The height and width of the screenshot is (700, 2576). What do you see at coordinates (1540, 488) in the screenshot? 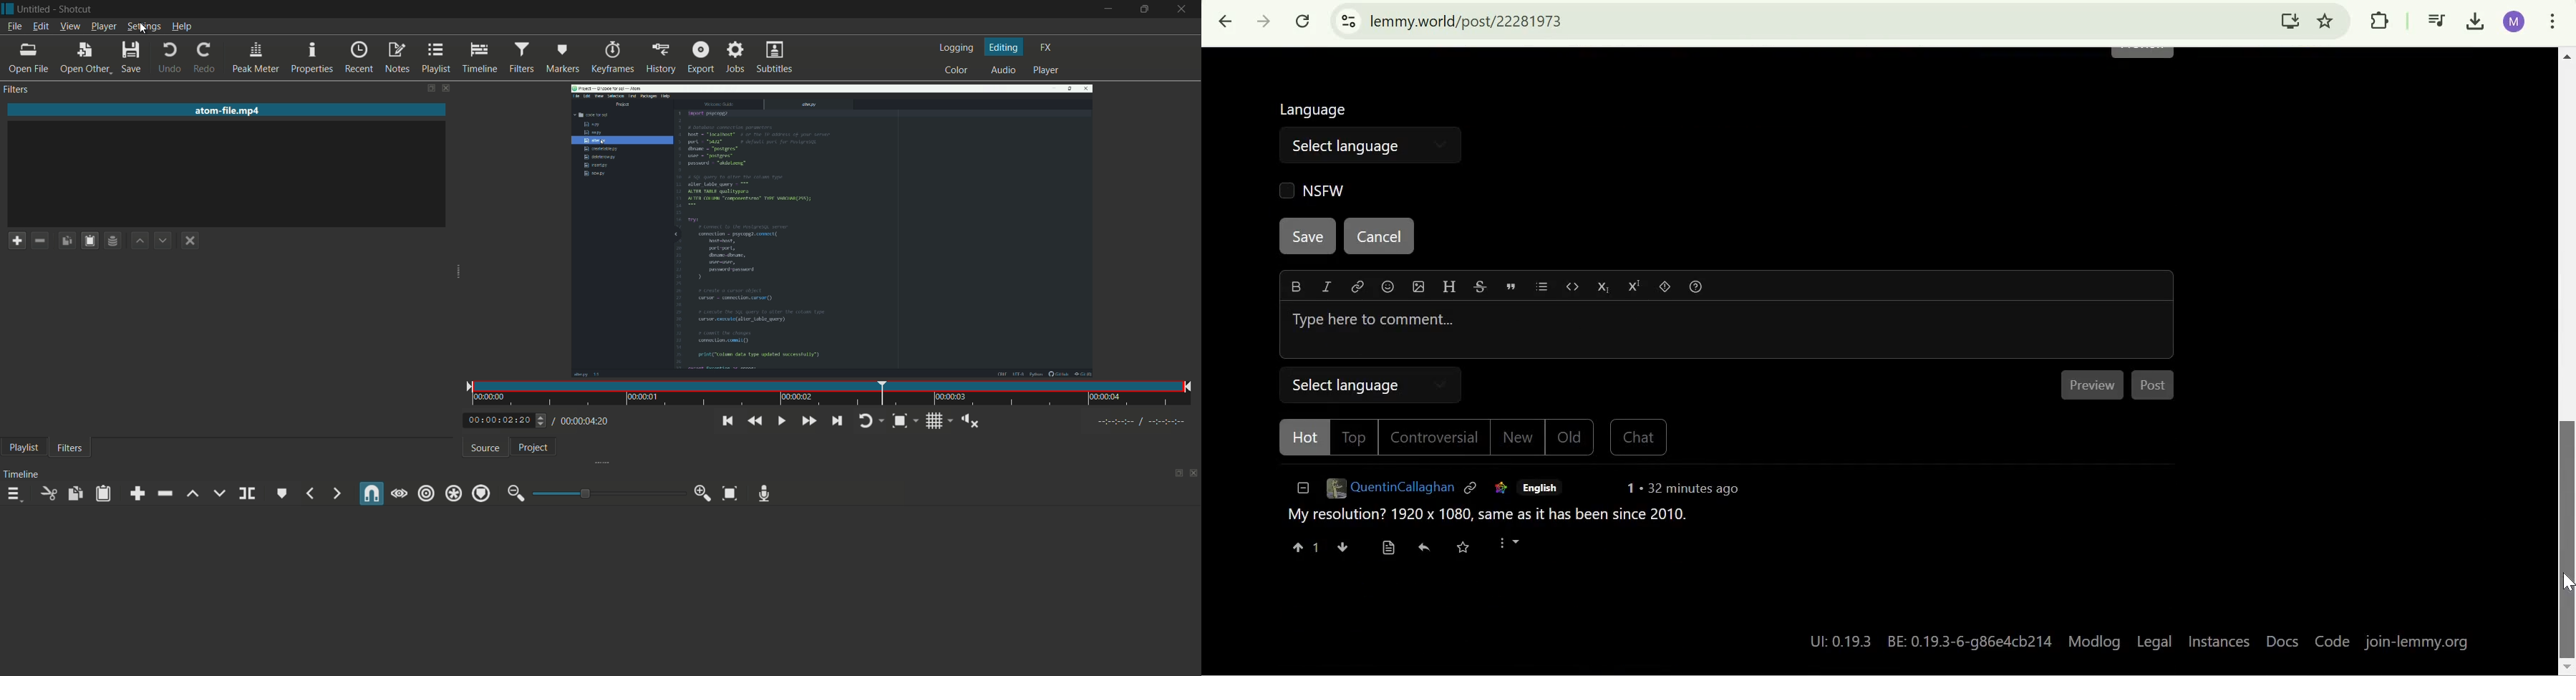
I see `English` at bounding box center [1540, 488].